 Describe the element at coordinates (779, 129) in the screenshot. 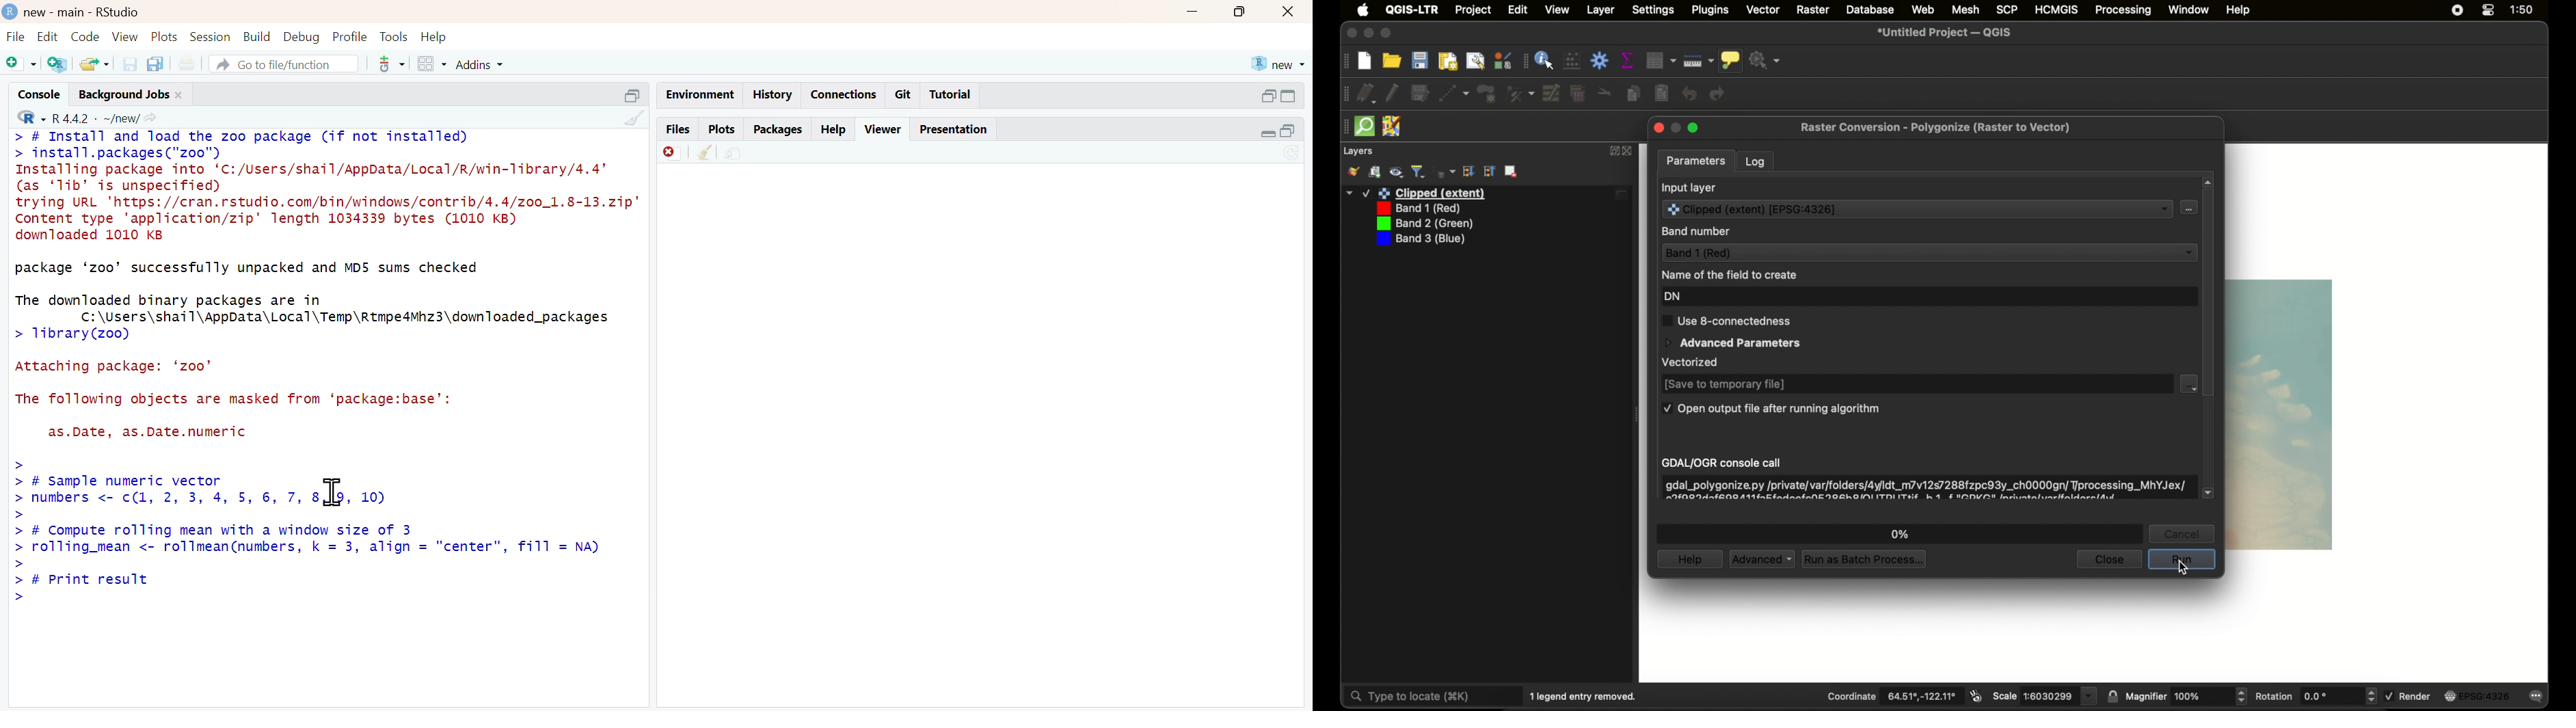

I see `packages` at that location.